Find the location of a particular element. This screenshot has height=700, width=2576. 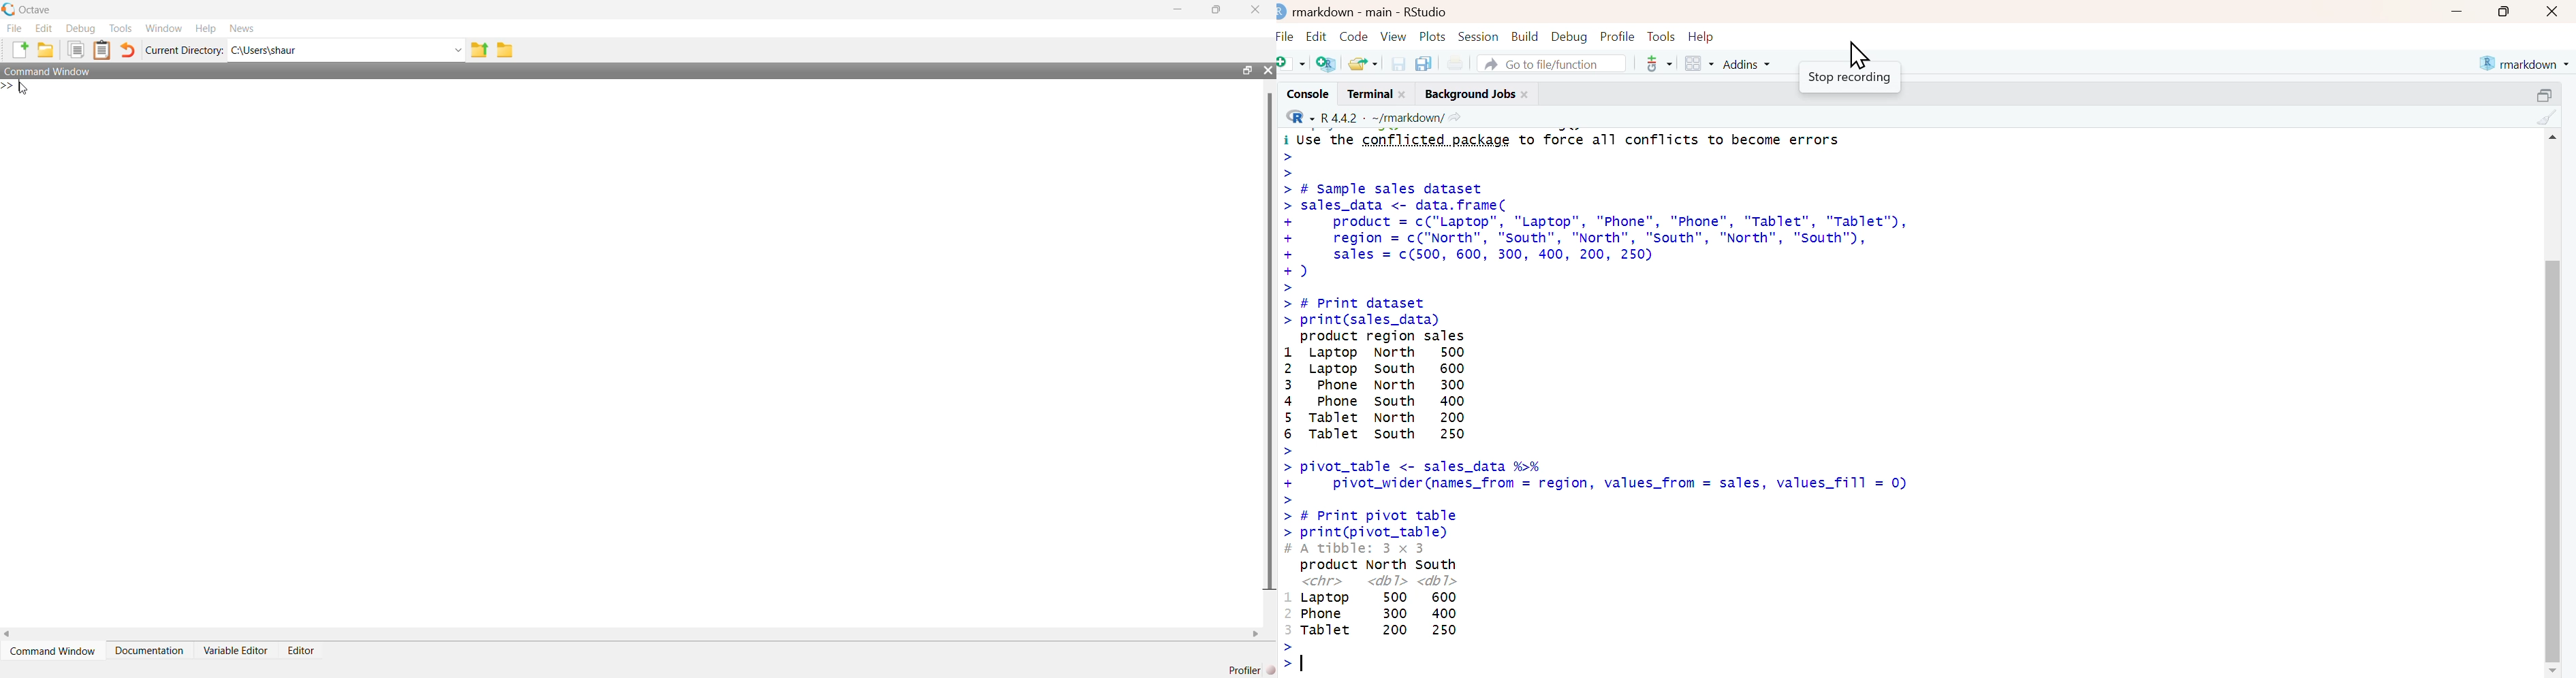

markdown is located at coordinates (2526, 62).